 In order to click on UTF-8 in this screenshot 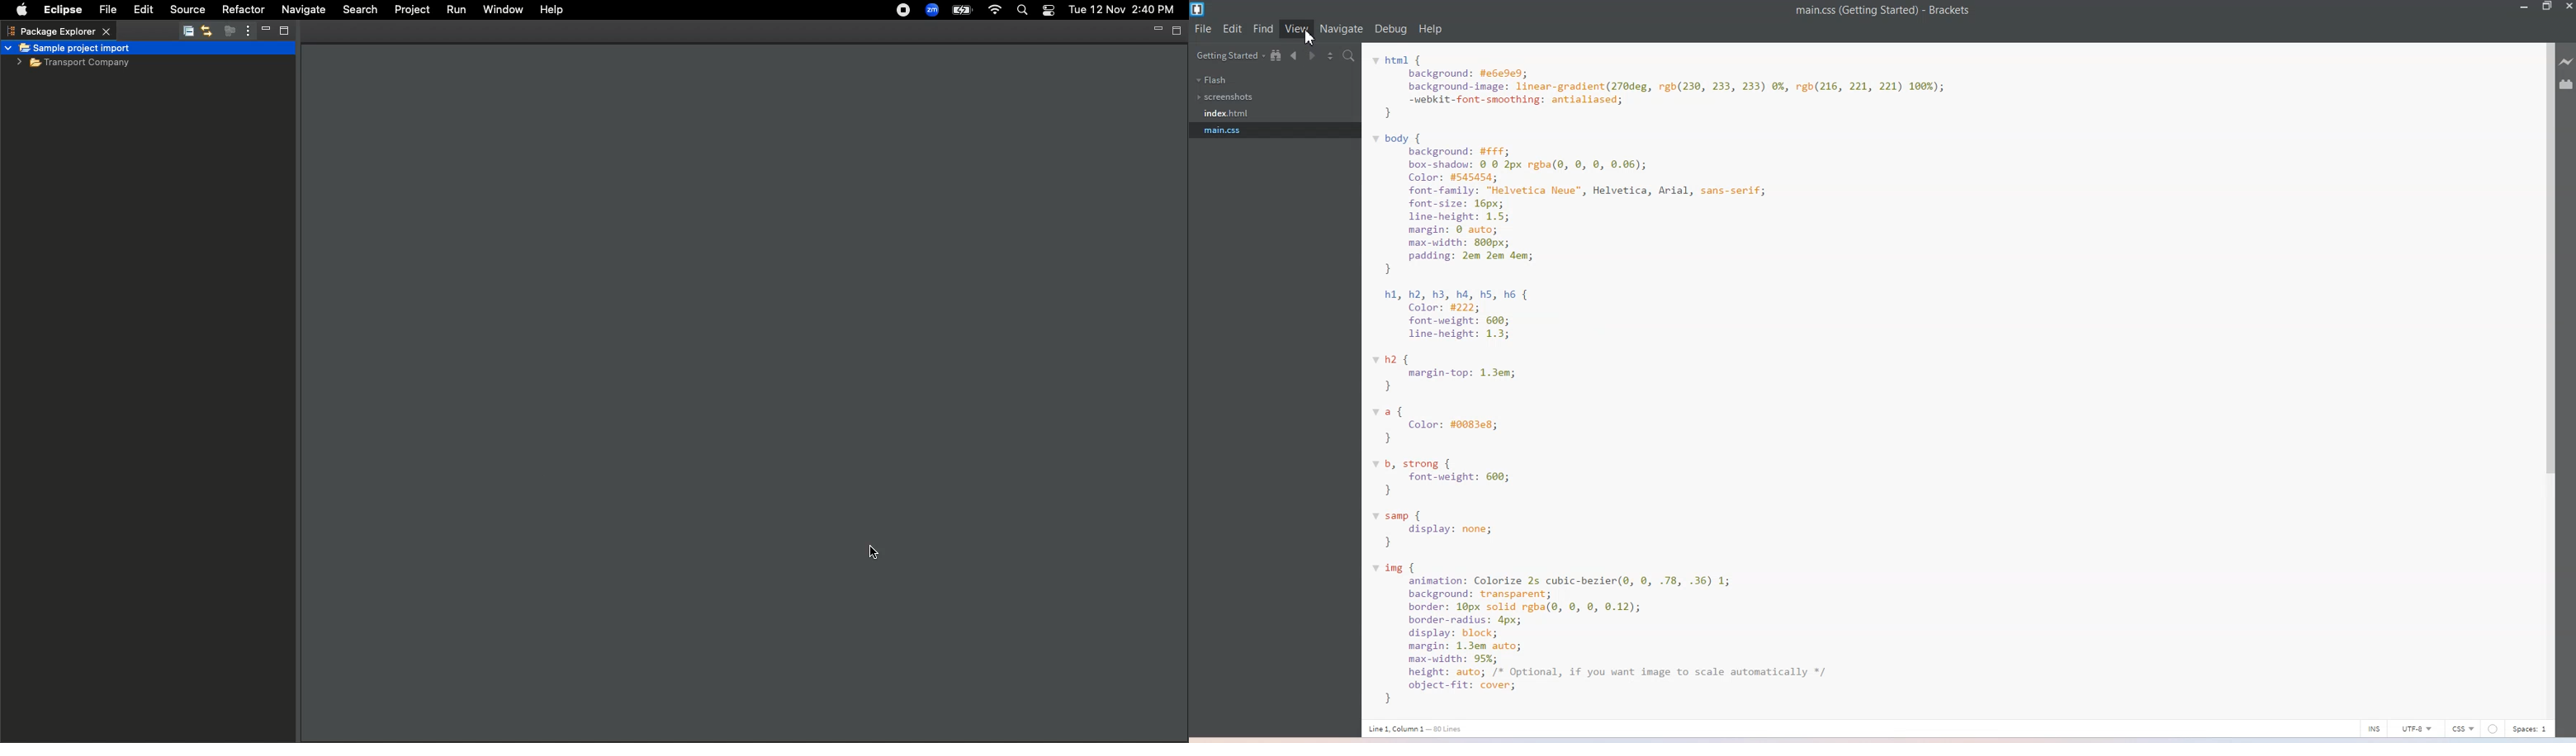, I will do `click(2418, 728)`.